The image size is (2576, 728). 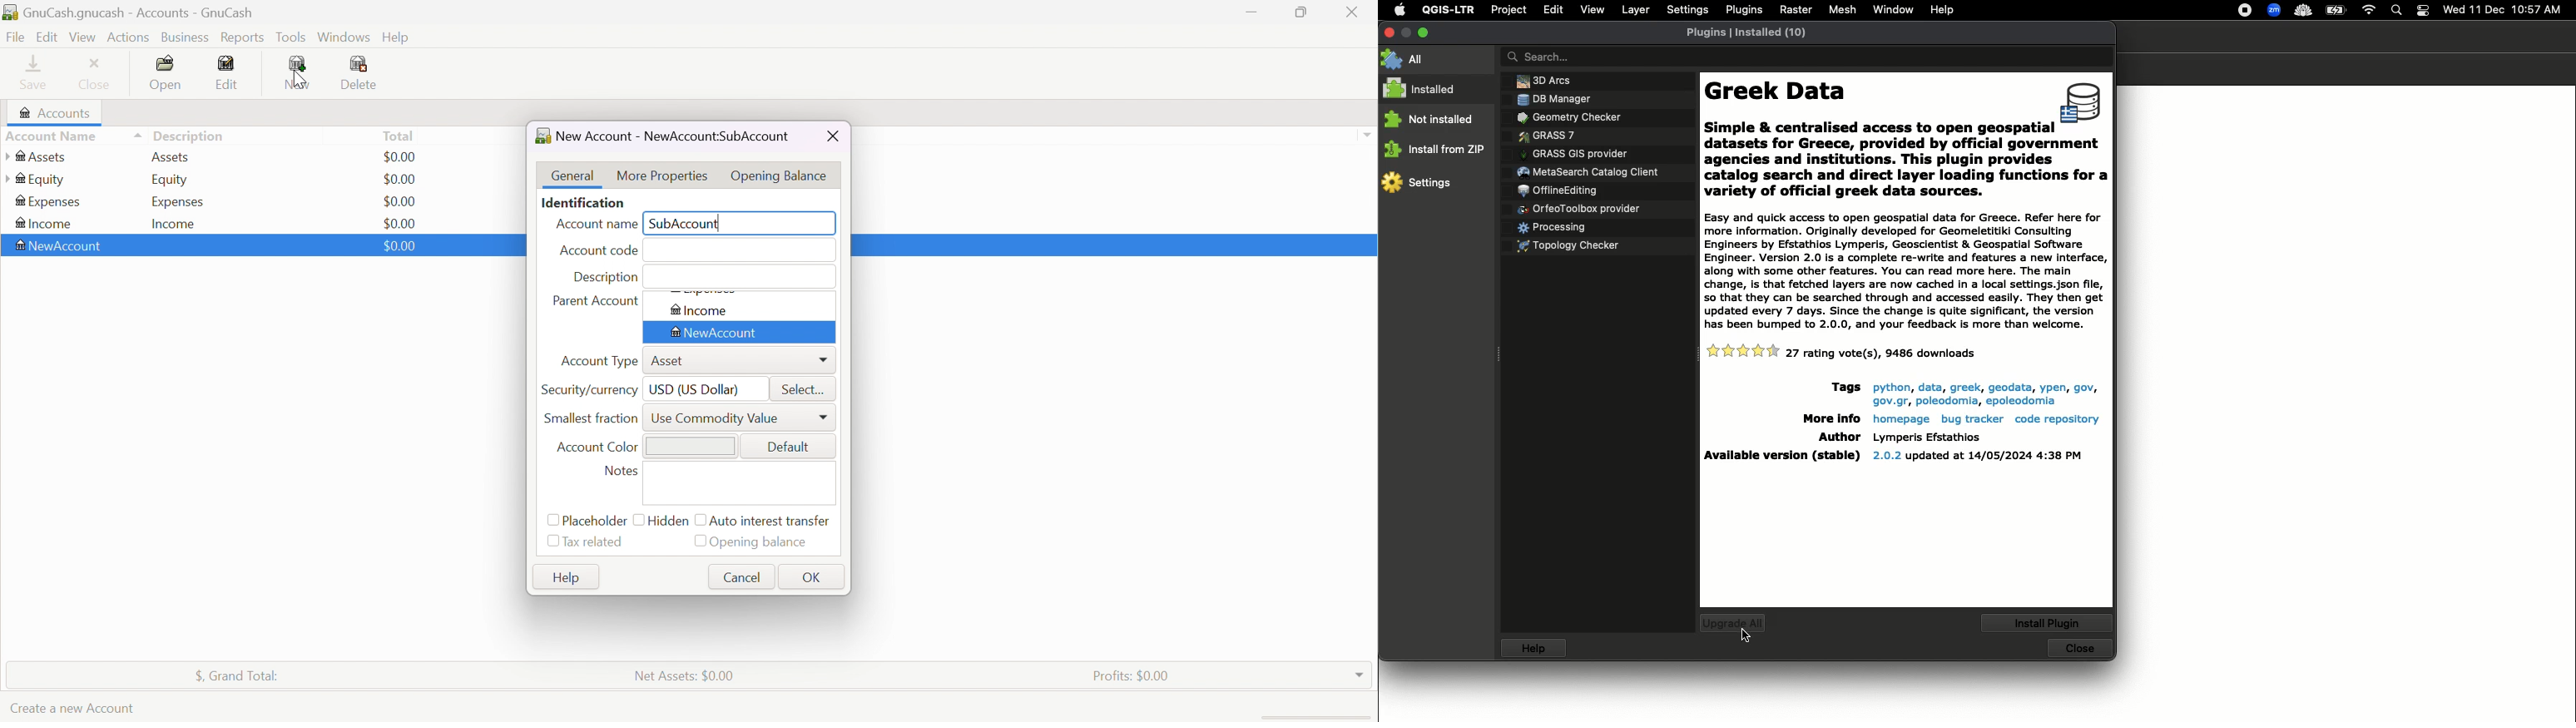 What do you see at coordinates (1546, 136) in the screenshot?
I see `GRASS 7` at bounding box center [1546, 136].